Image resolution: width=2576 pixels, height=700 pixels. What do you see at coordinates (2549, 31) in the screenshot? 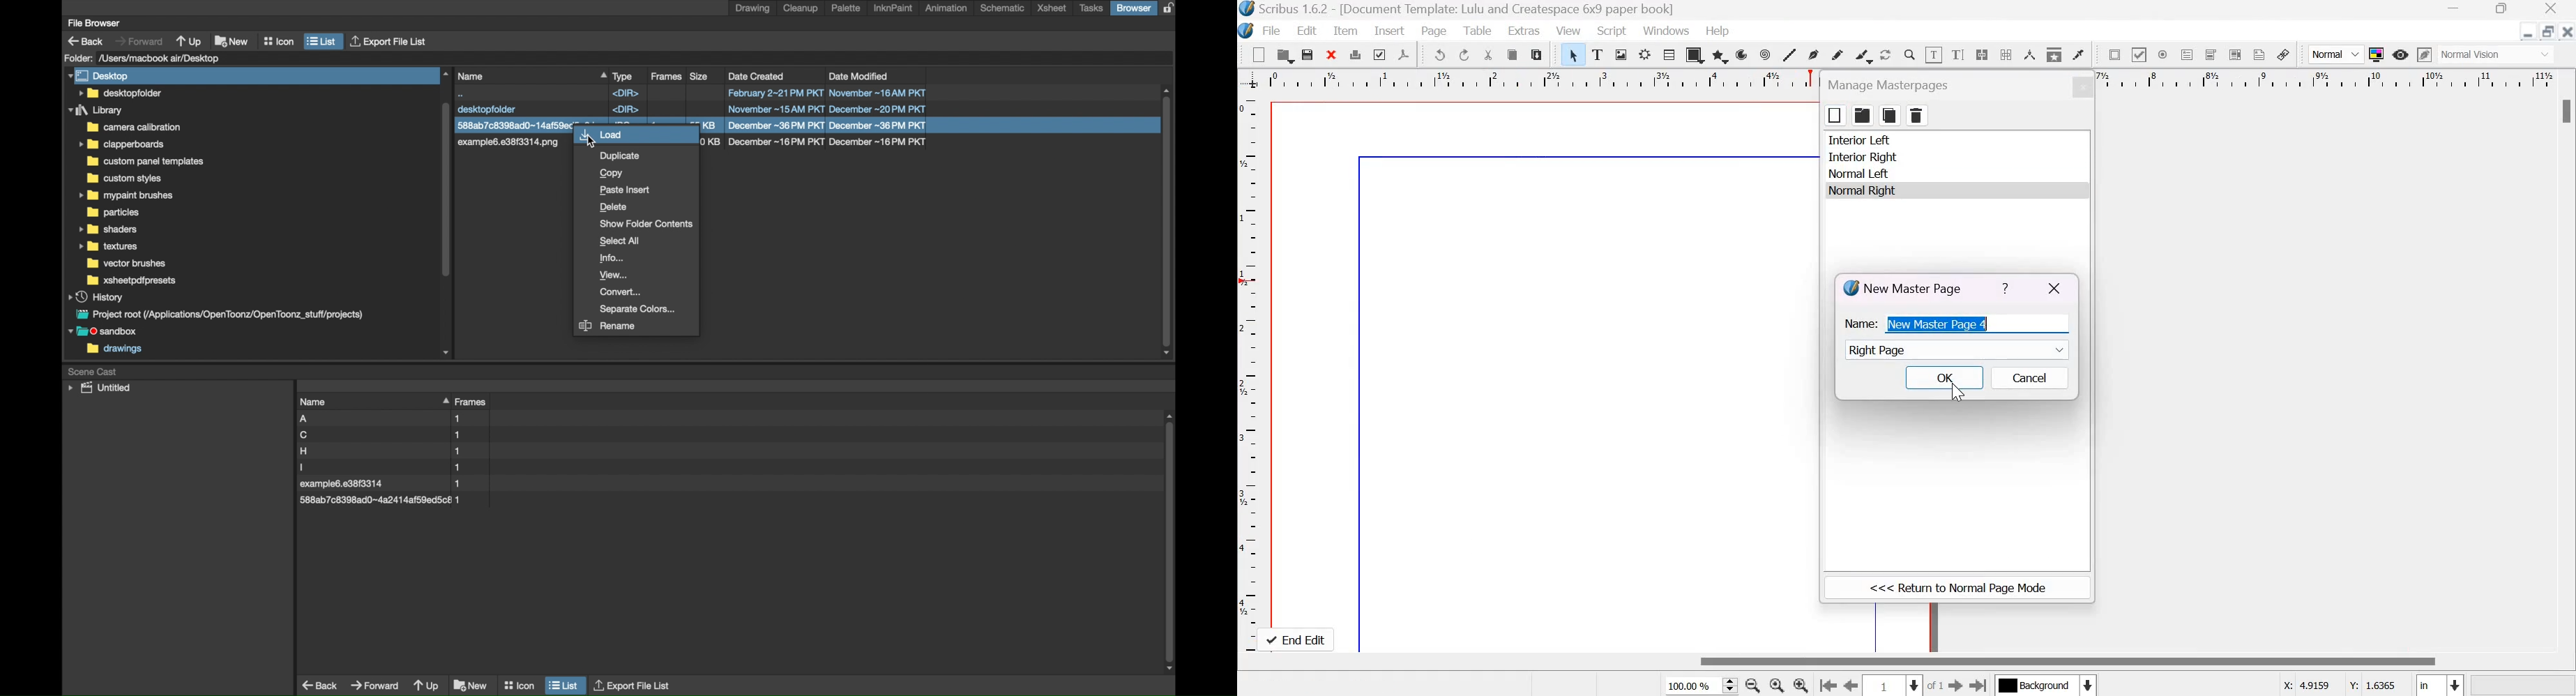
I see `resize` at bounding box center [2549, 31].